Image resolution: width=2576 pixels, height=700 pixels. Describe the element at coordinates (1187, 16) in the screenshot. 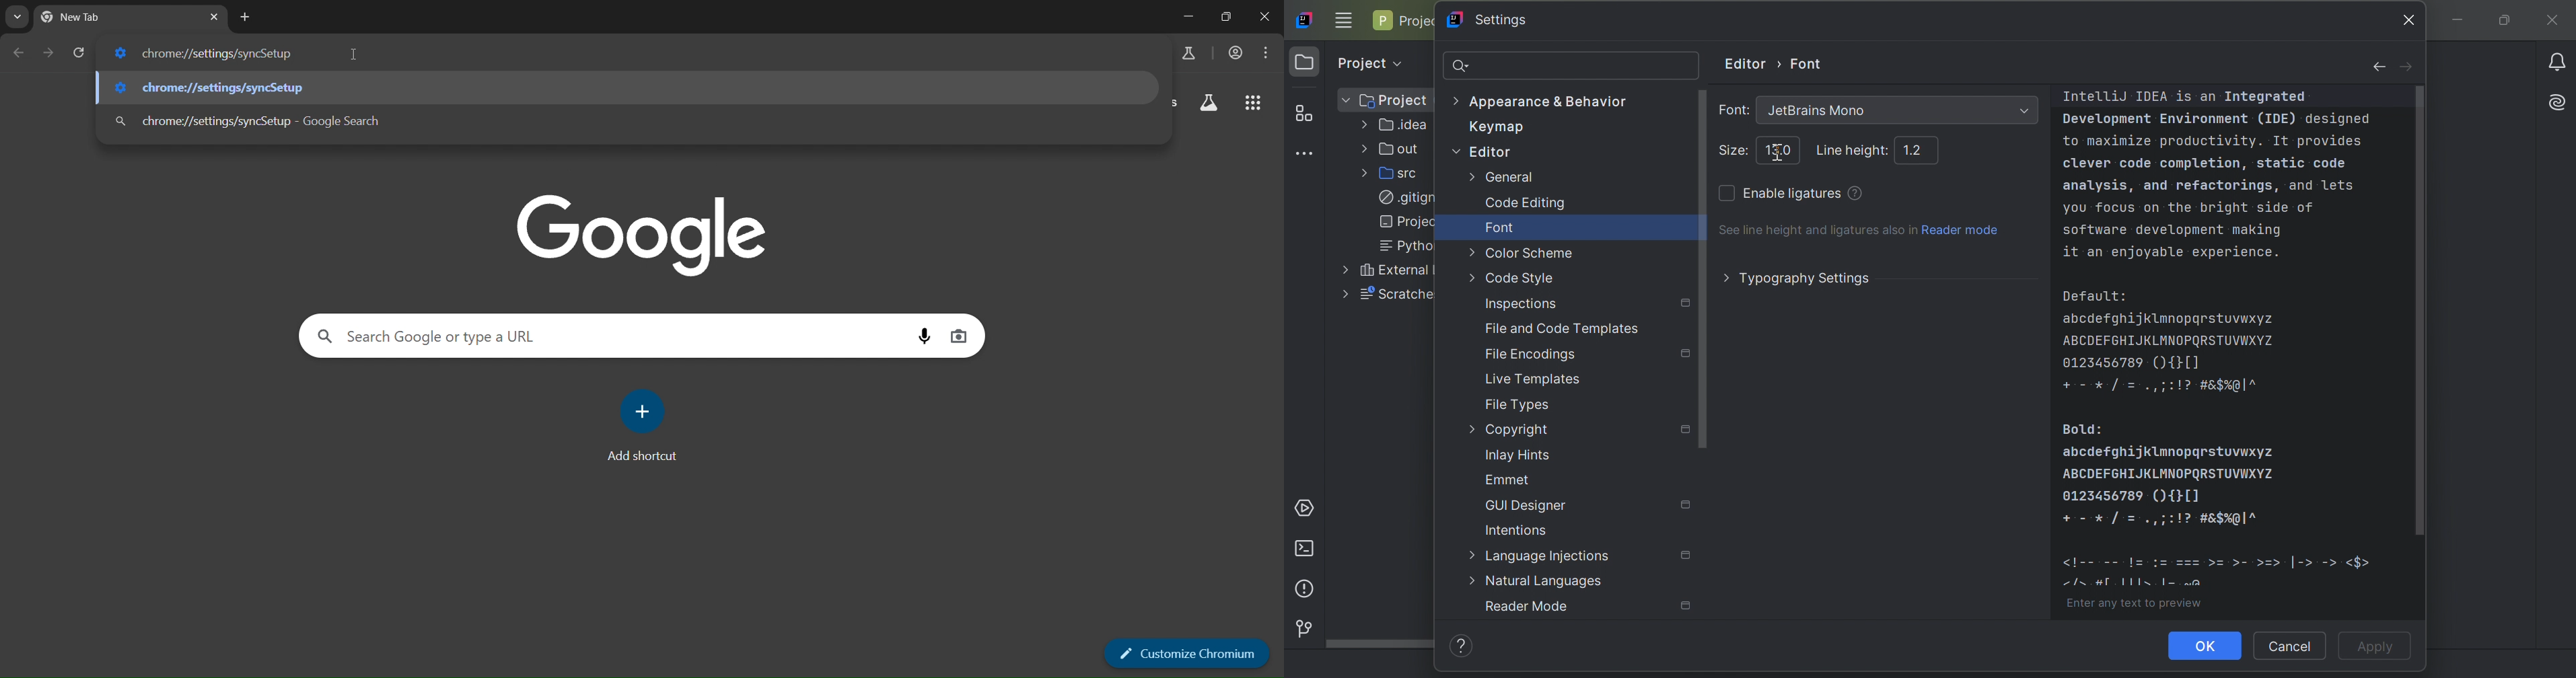

I see `minimize` at that location.